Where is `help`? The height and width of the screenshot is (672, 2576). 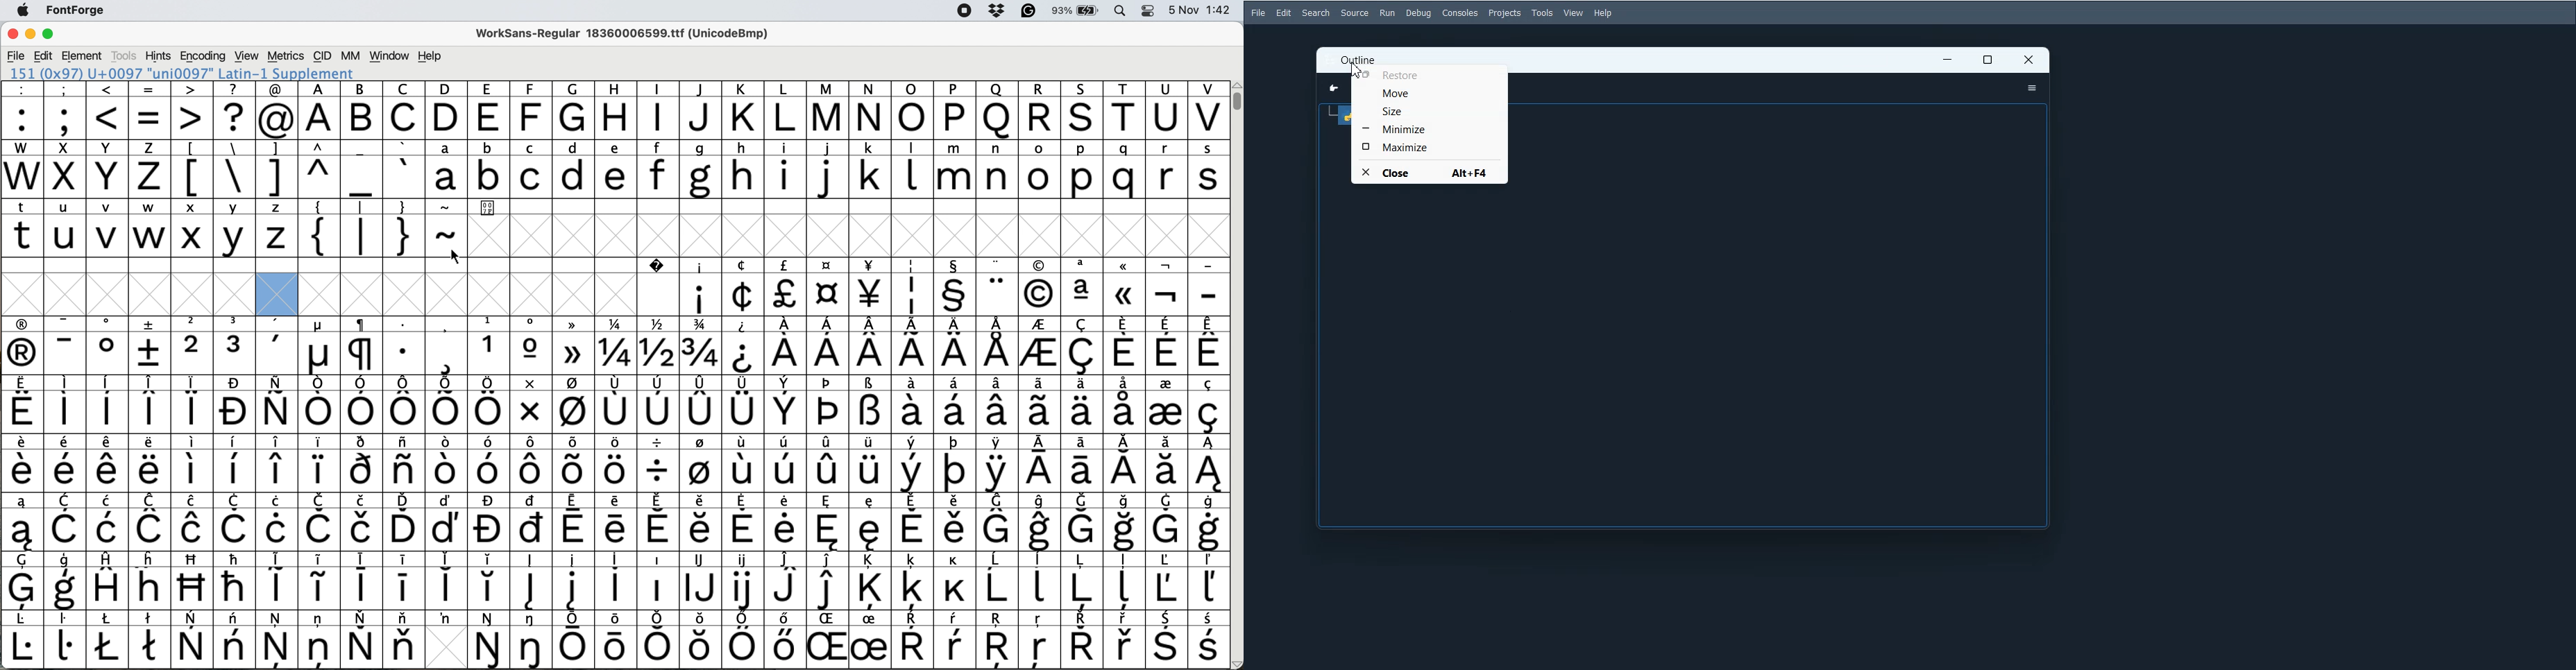 help is located at coordinates (431, 55).